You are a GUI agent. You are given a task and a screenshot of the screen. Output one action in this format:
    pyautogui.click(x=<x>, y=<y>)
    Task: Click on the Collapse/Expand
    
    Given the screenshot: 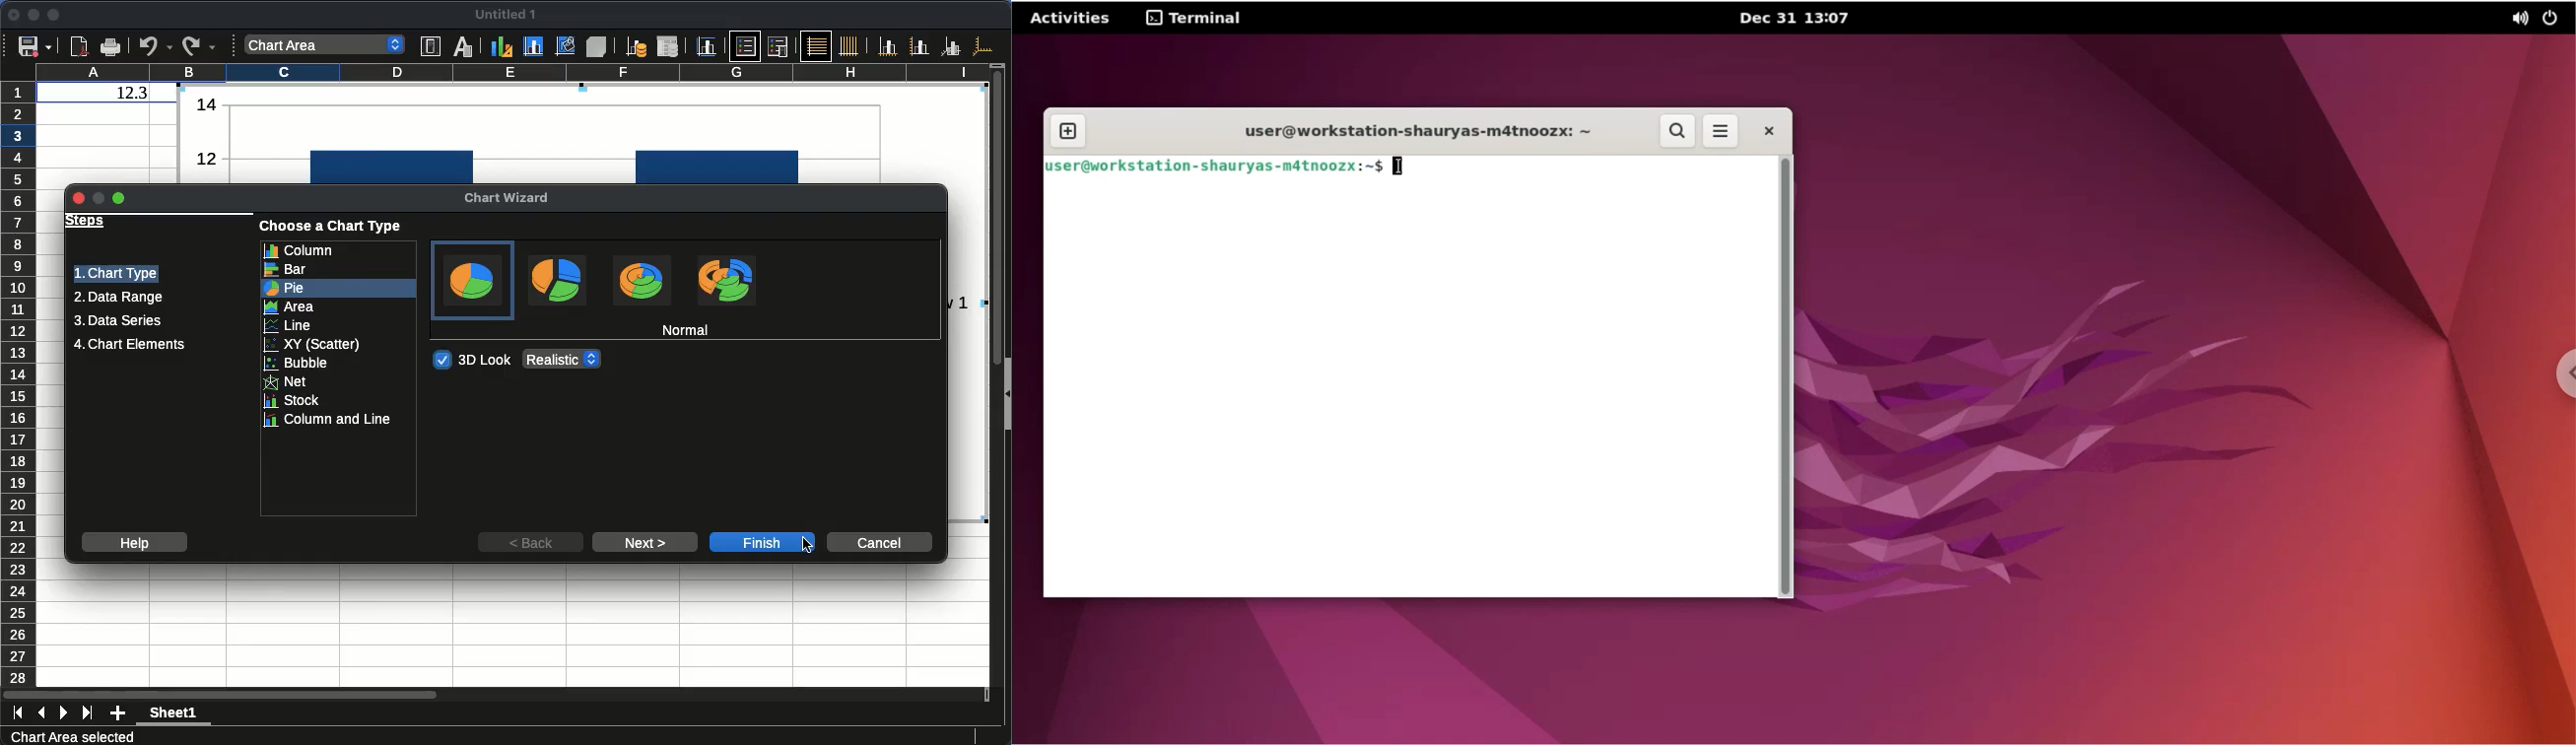 What is the action you would take?
    pyautogui.click(x=1008, y=394)
    